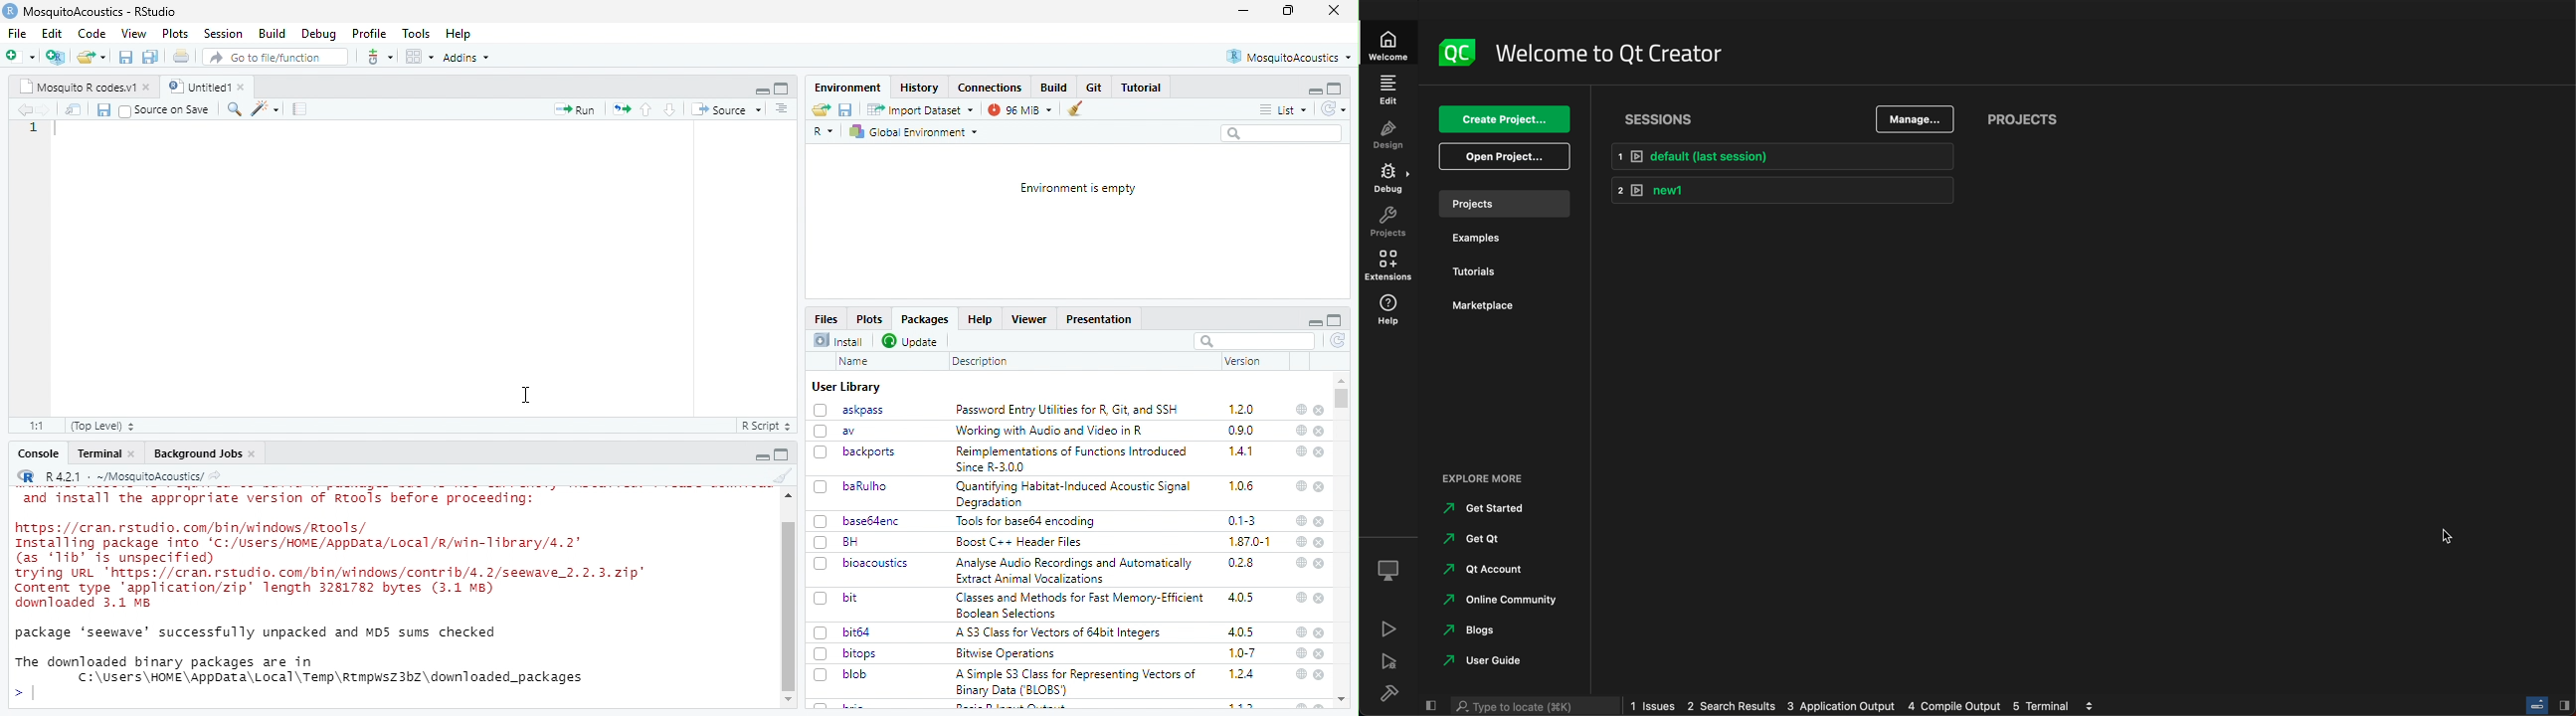 This screenshot has height=728, width=2576. What do you see at coordinates (17, 693) in the screenshot?
I see `>` at bounding box center [17, 693].